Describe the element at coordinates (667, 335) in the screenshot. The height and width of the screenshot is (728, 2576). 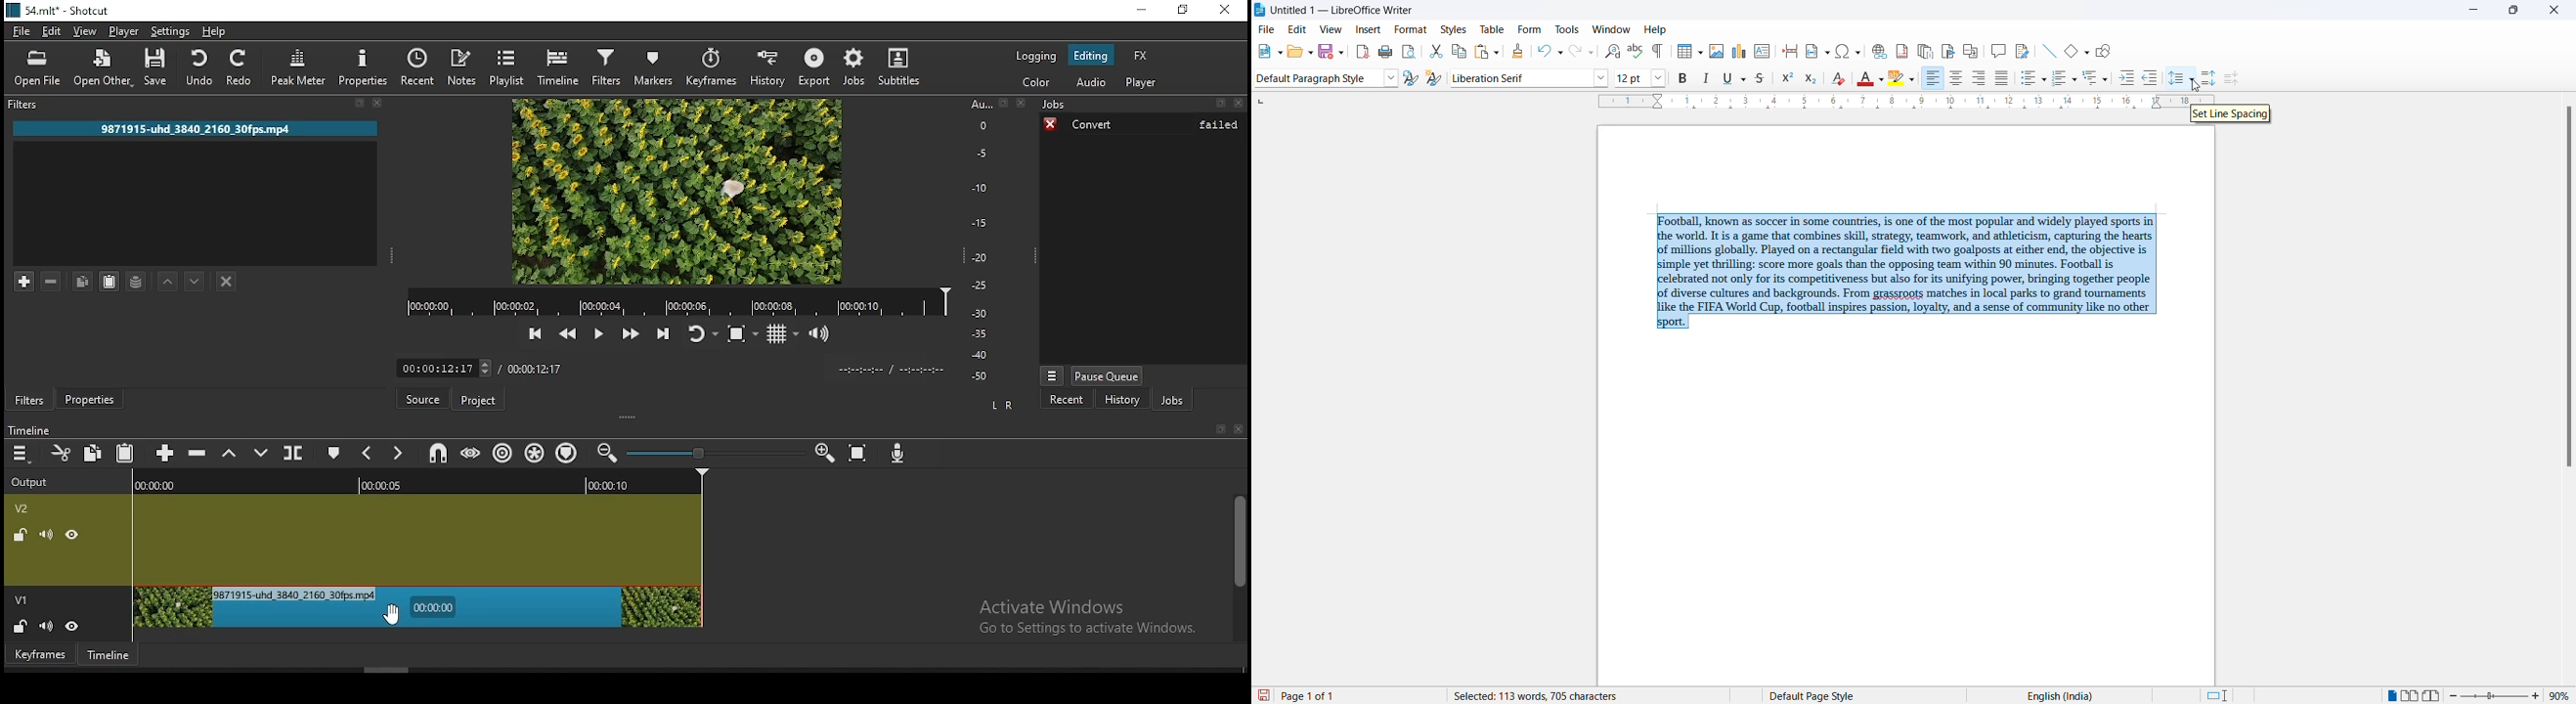
I see `skip to the next point` at that location.